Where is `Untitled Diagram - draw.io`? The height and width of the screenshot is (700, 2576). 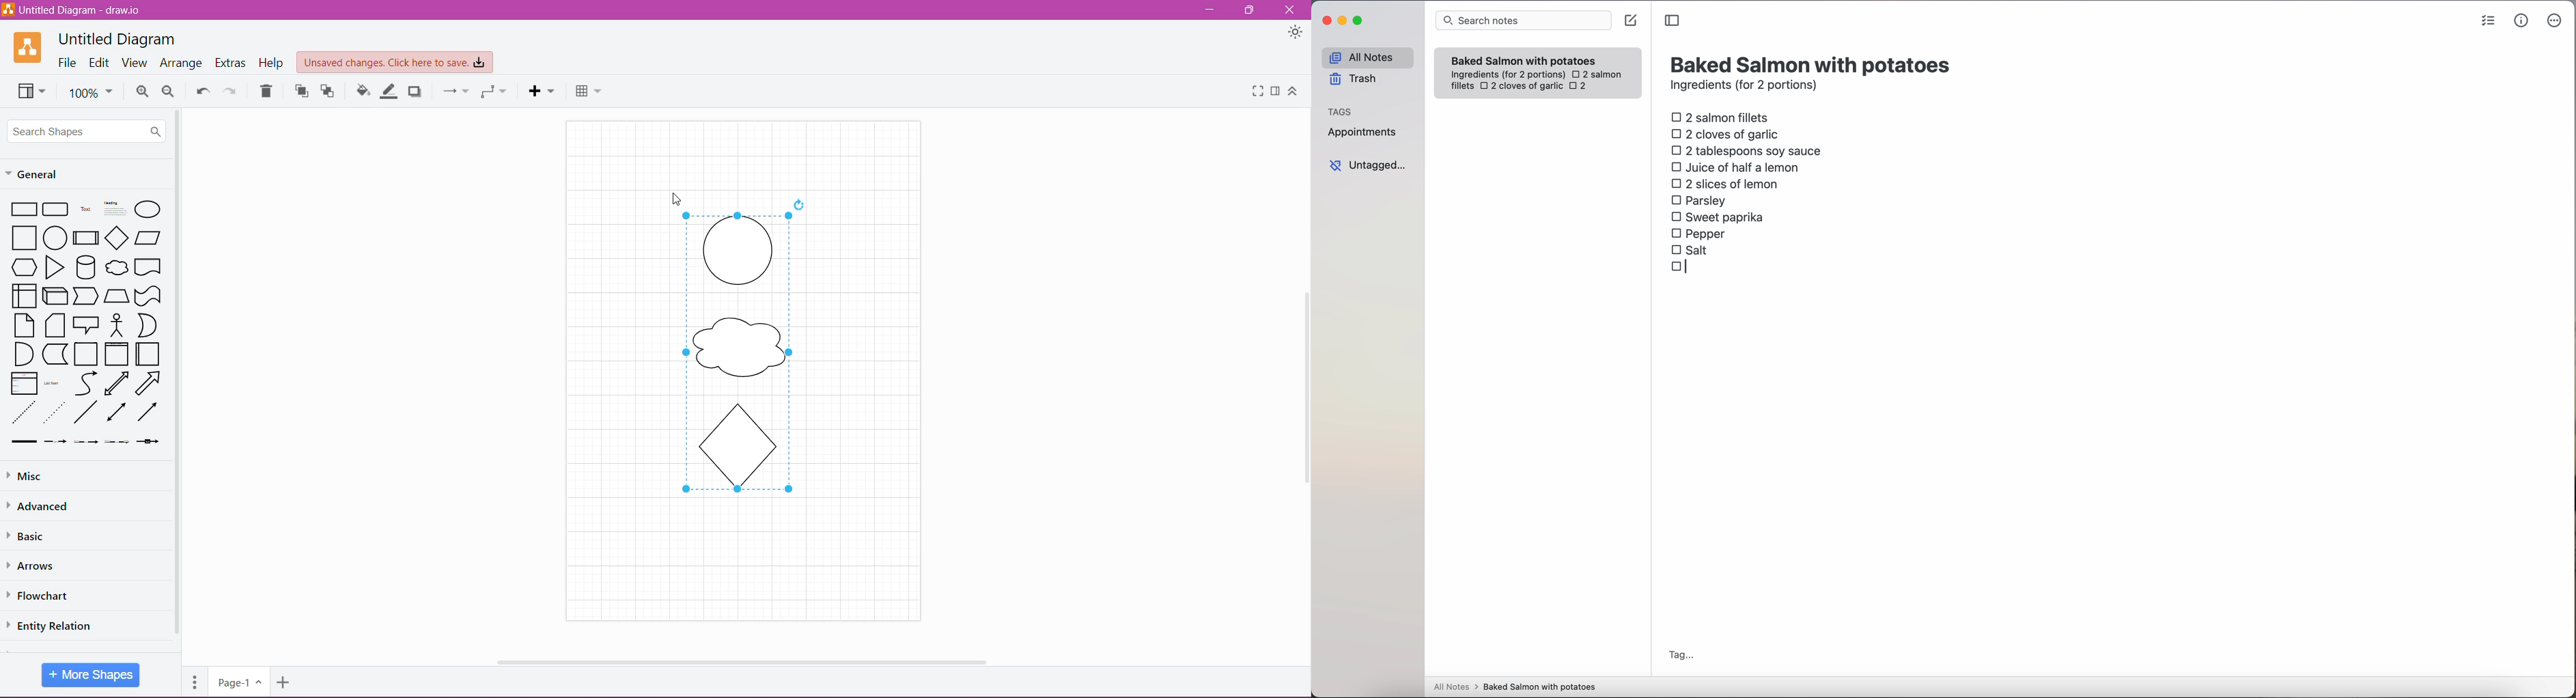
Untitled Diagram - draw.io is located at coordinates (76, 10).